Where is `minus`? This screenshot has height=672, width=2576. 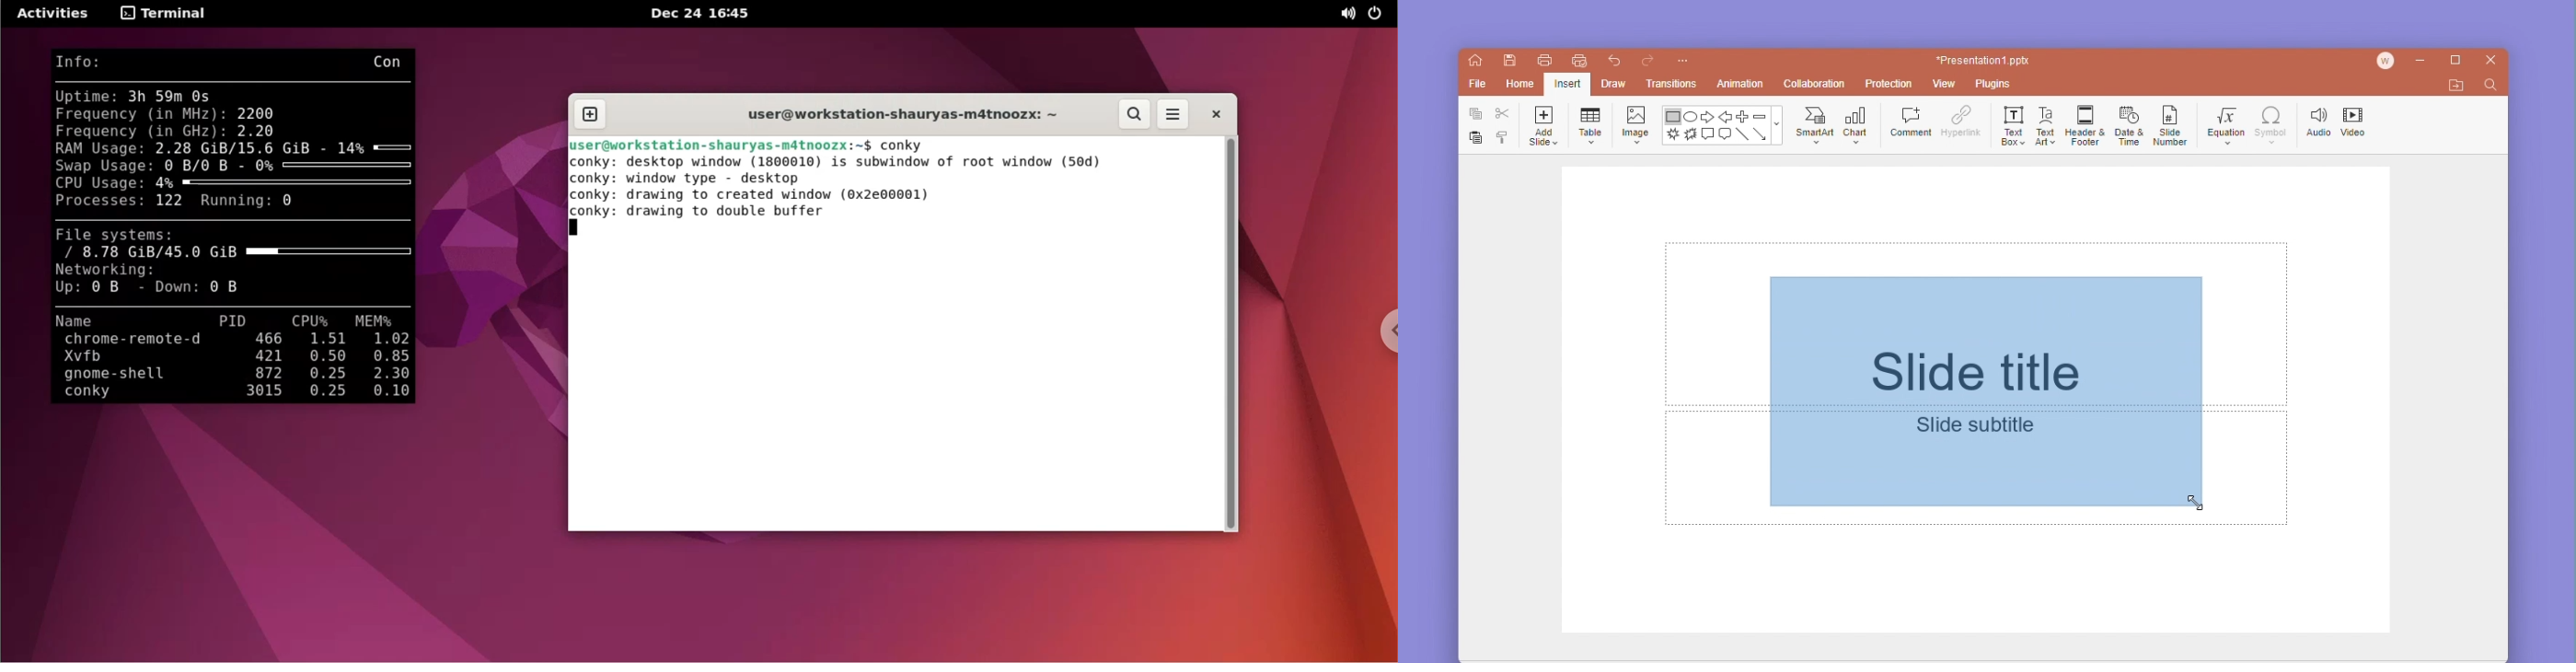
minus is located at coordinates (1760, 115).